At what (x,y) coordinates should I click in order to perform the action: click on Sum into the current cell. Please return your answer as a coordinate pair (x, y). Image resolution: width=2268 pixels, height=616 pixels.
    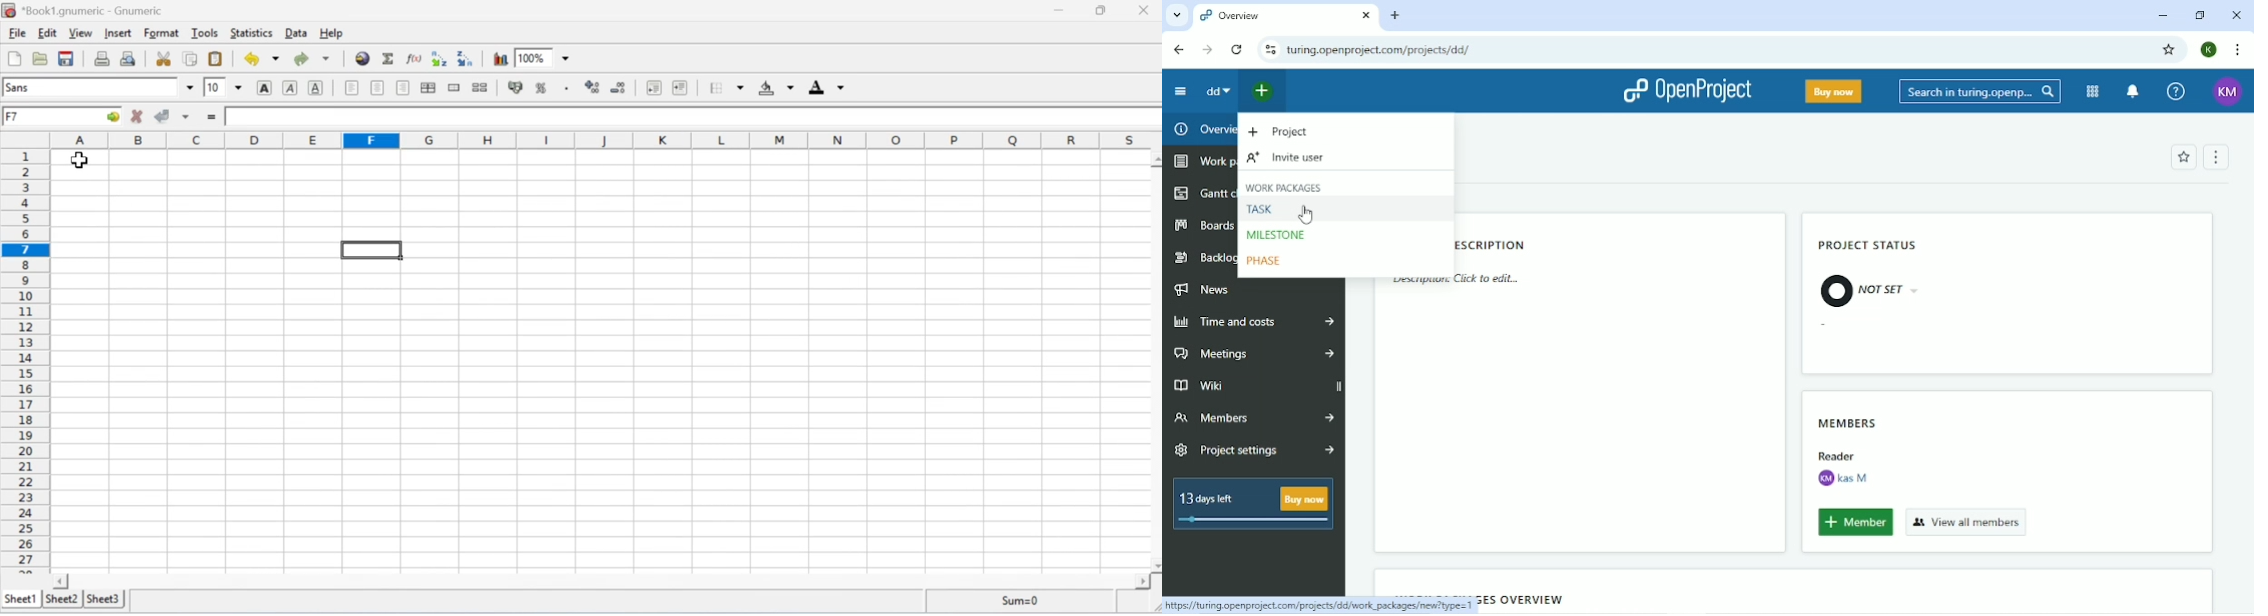
    Looking at the image, I should click on (391, 60).